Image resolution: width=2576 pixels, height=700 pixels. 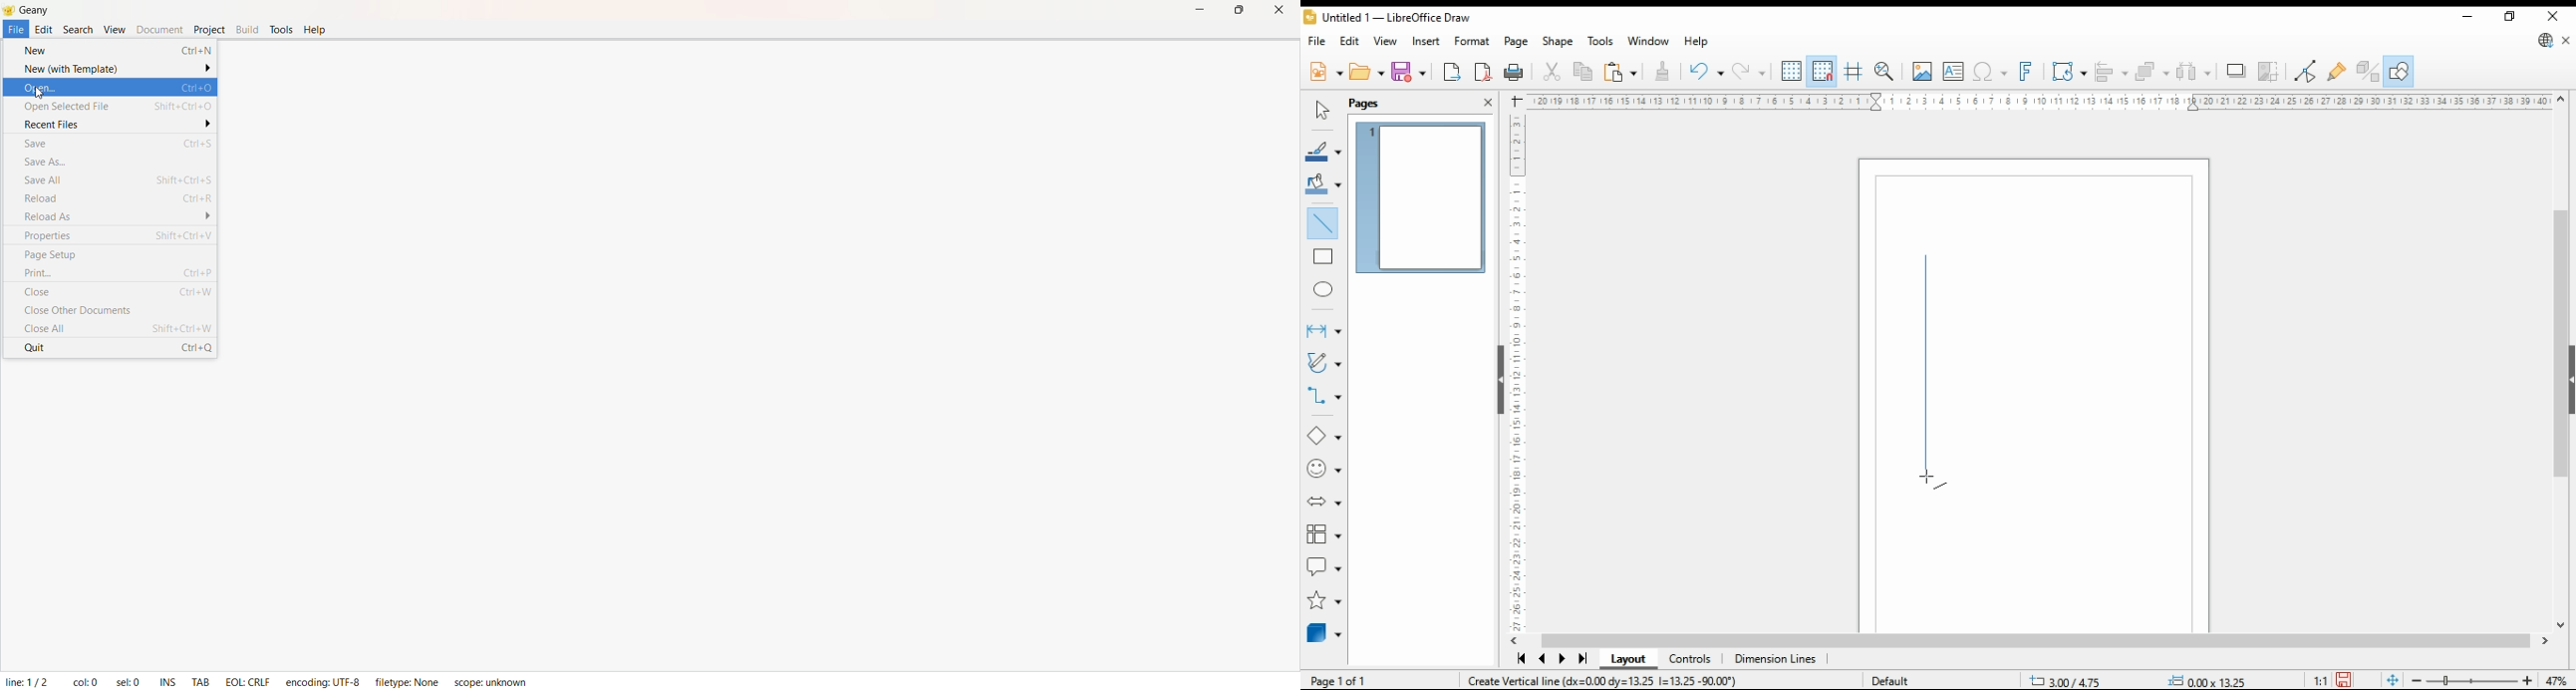 I want to click on save, so click(x=2350, y=679).